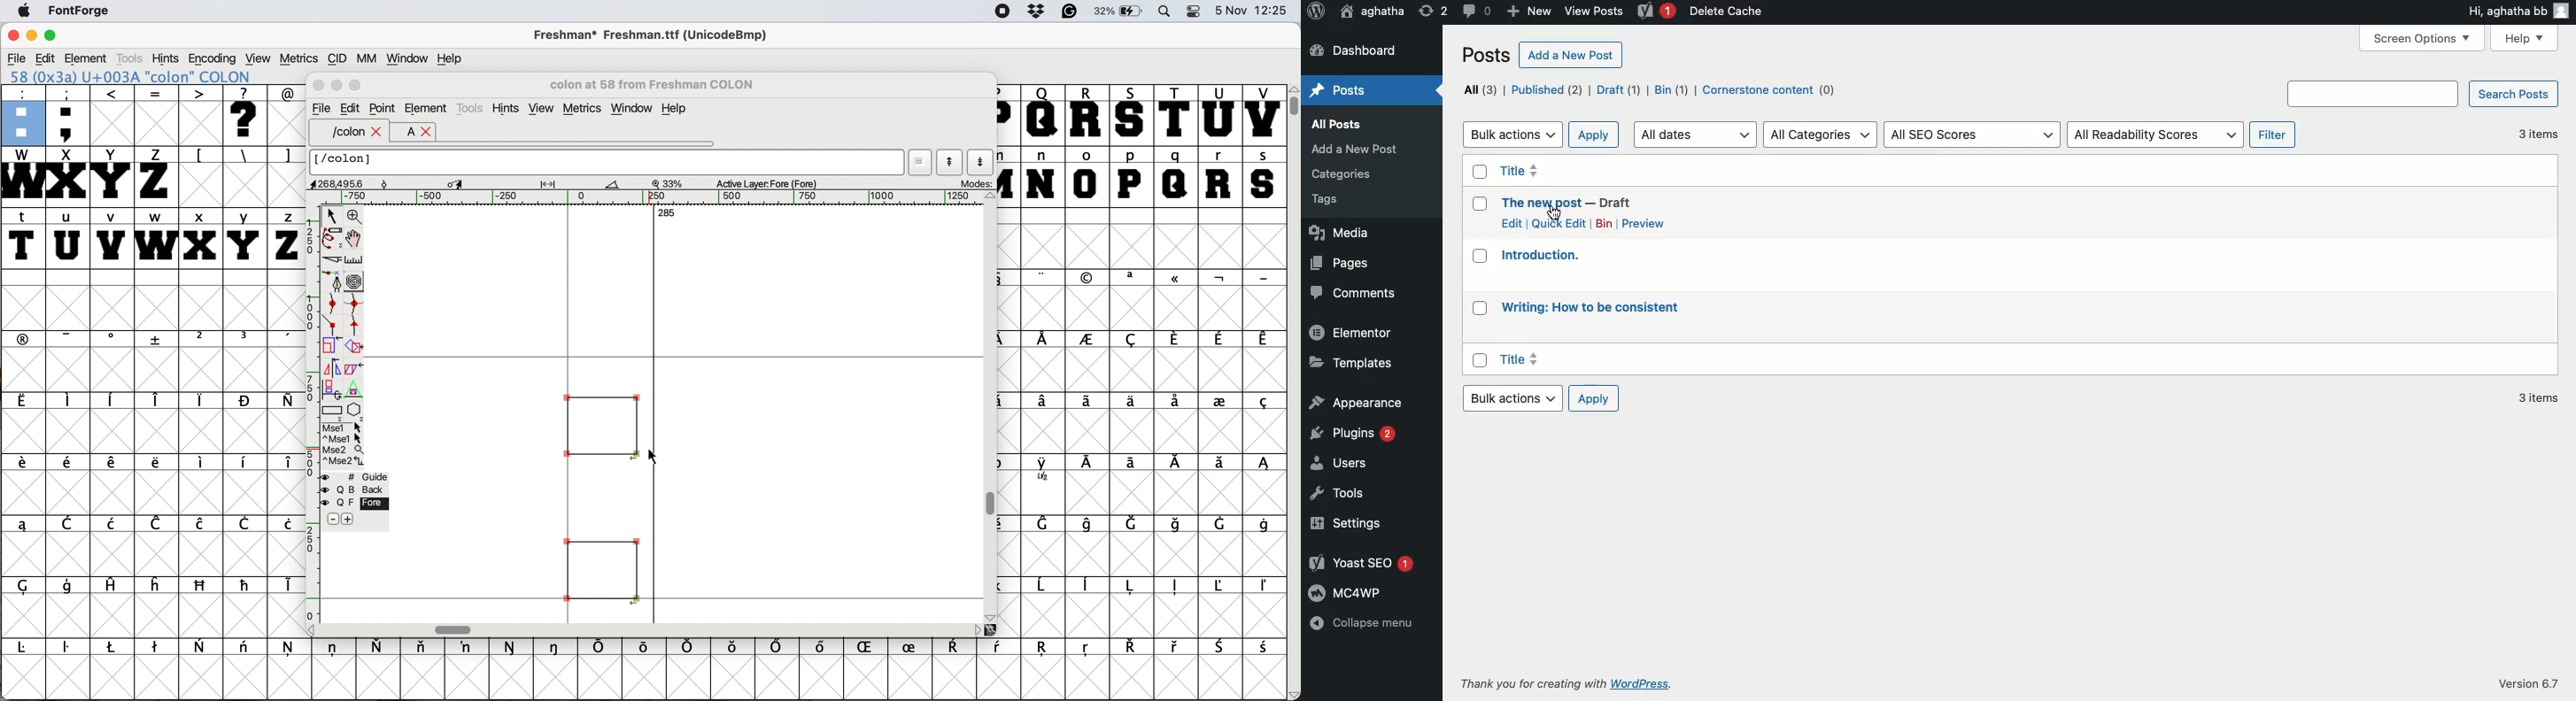 Image resolution: width=2576 pixels, height=728 pixels. What do you see at coordinates (2563, 10) in the screenshot?
I see `Profile` at bounding box center [2563, 10].